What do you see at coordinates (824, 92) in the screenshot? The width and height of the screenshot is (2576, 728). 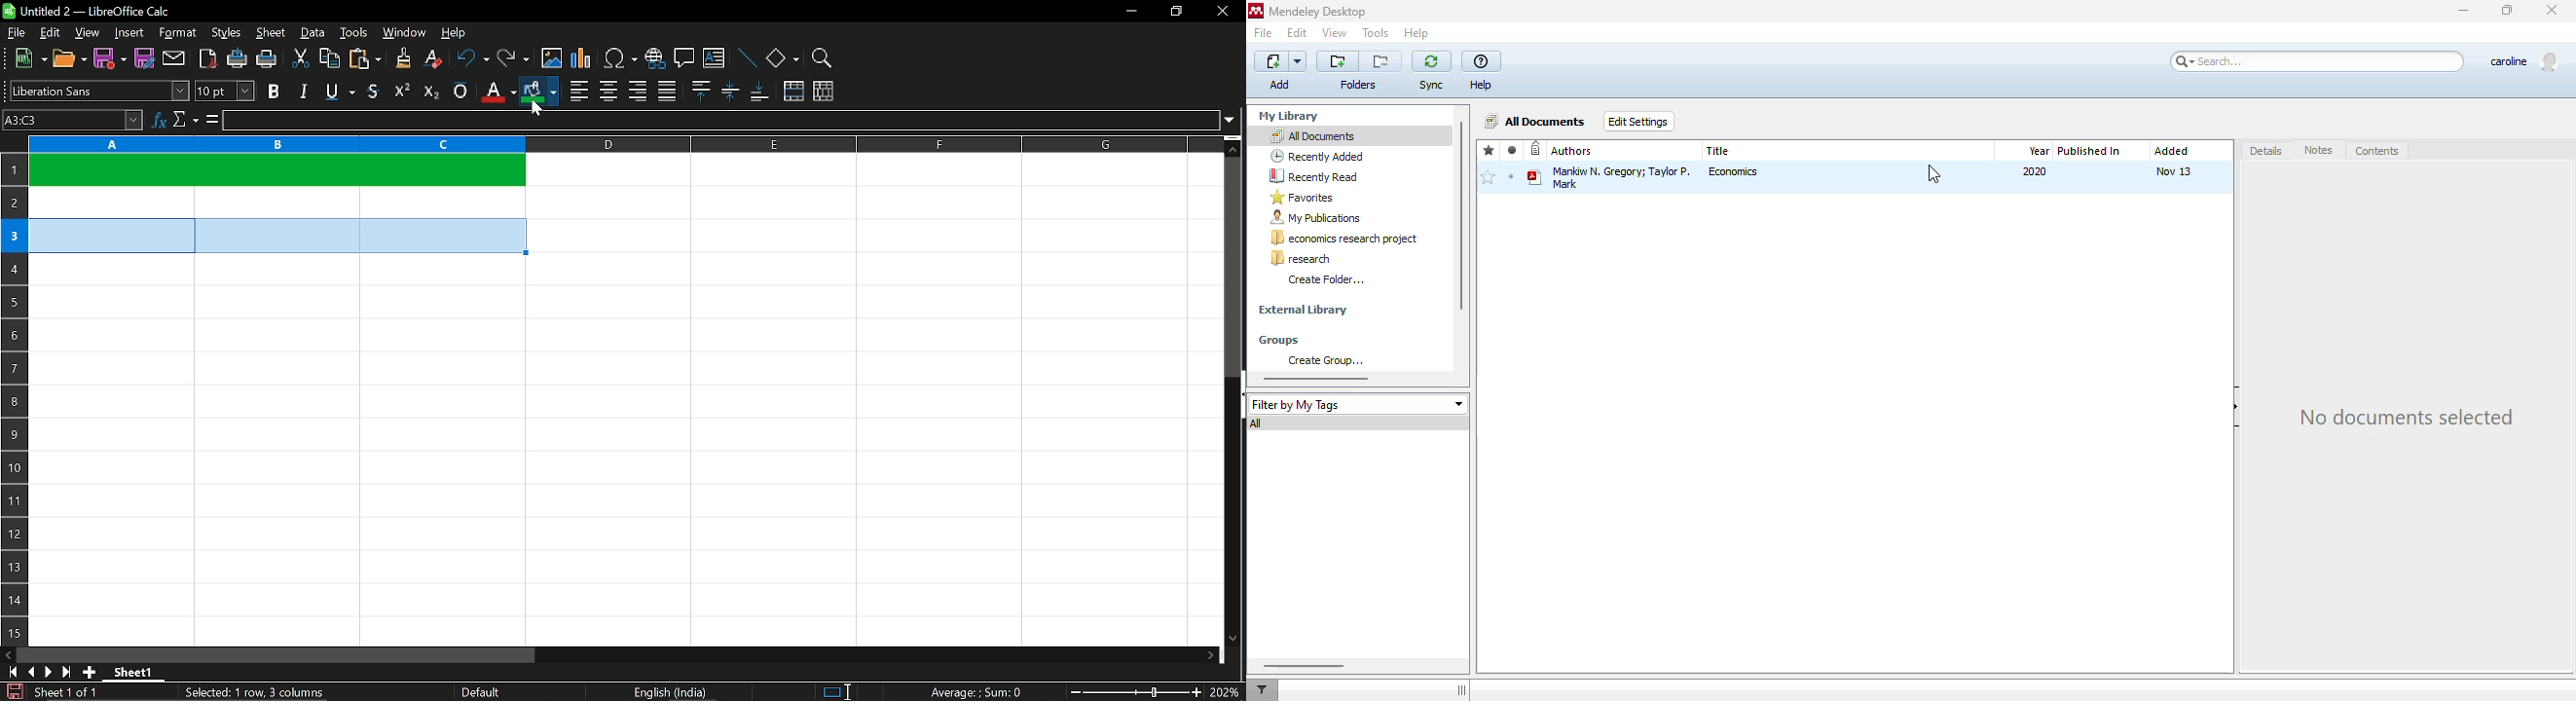 I see `unmerge cells` at bounding box center [824, 92].